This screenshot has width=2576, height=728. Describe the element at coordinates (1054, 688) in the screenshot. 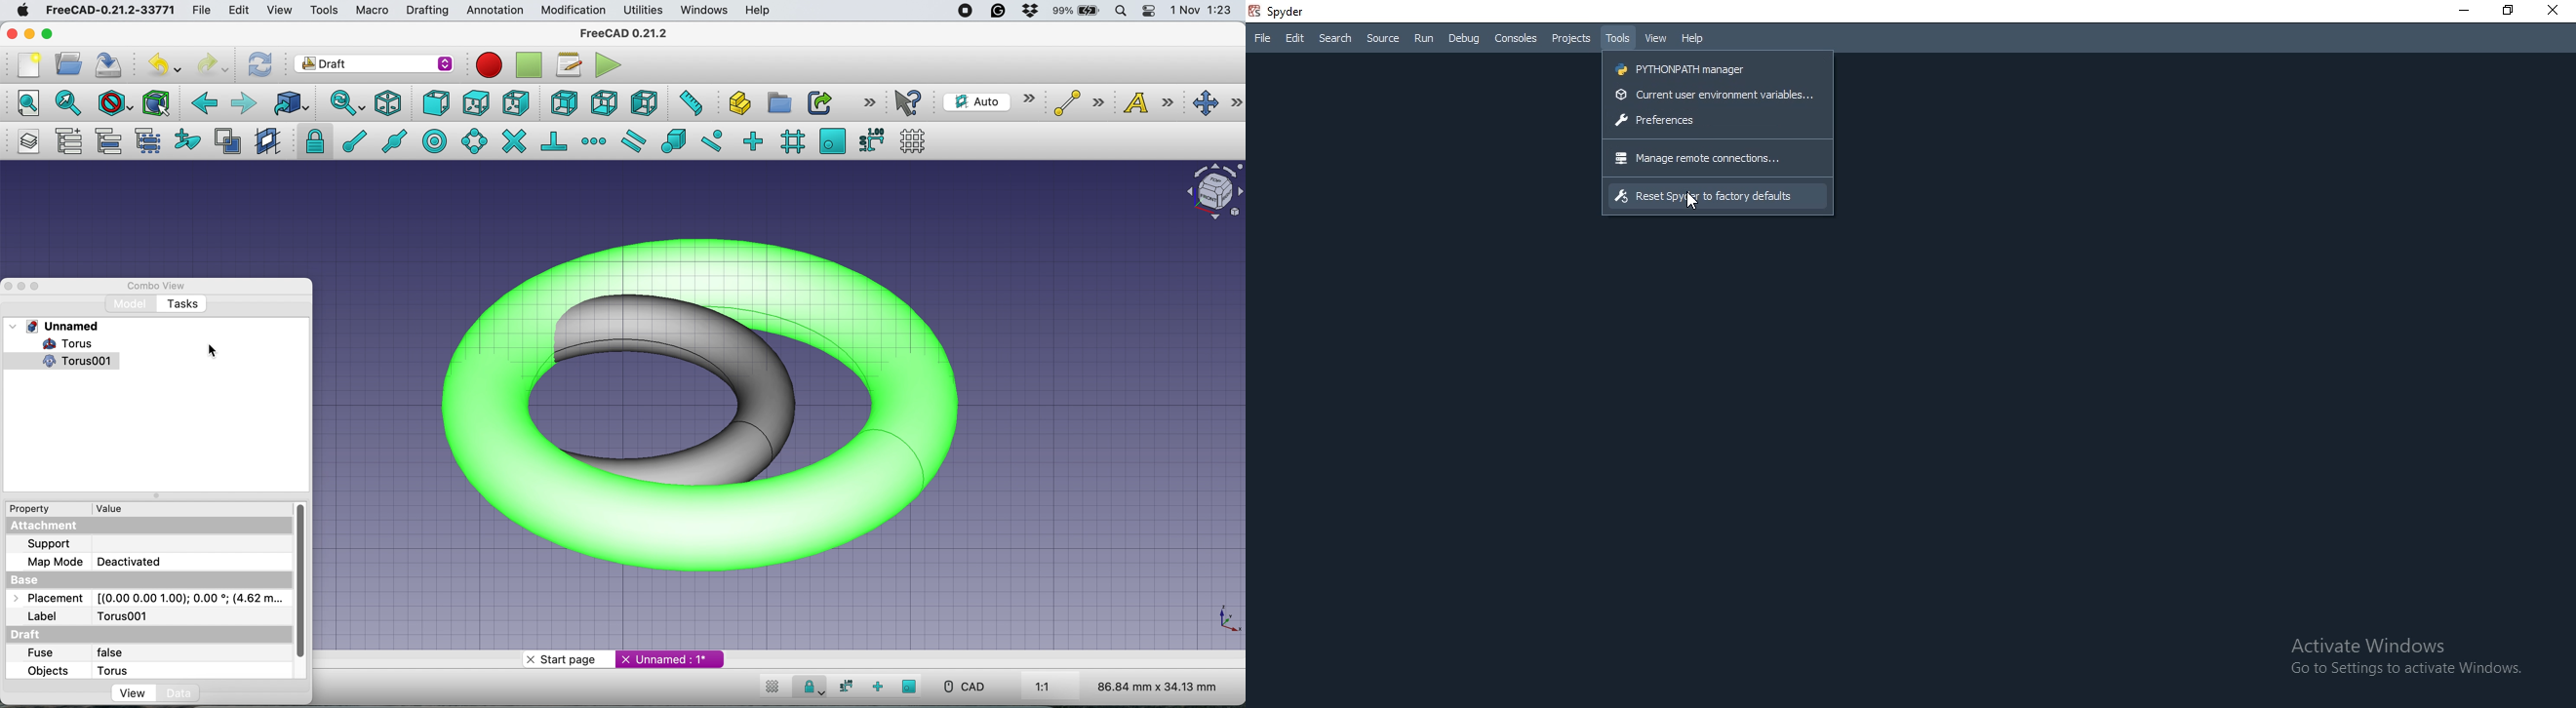

I see `1:1` at that location.